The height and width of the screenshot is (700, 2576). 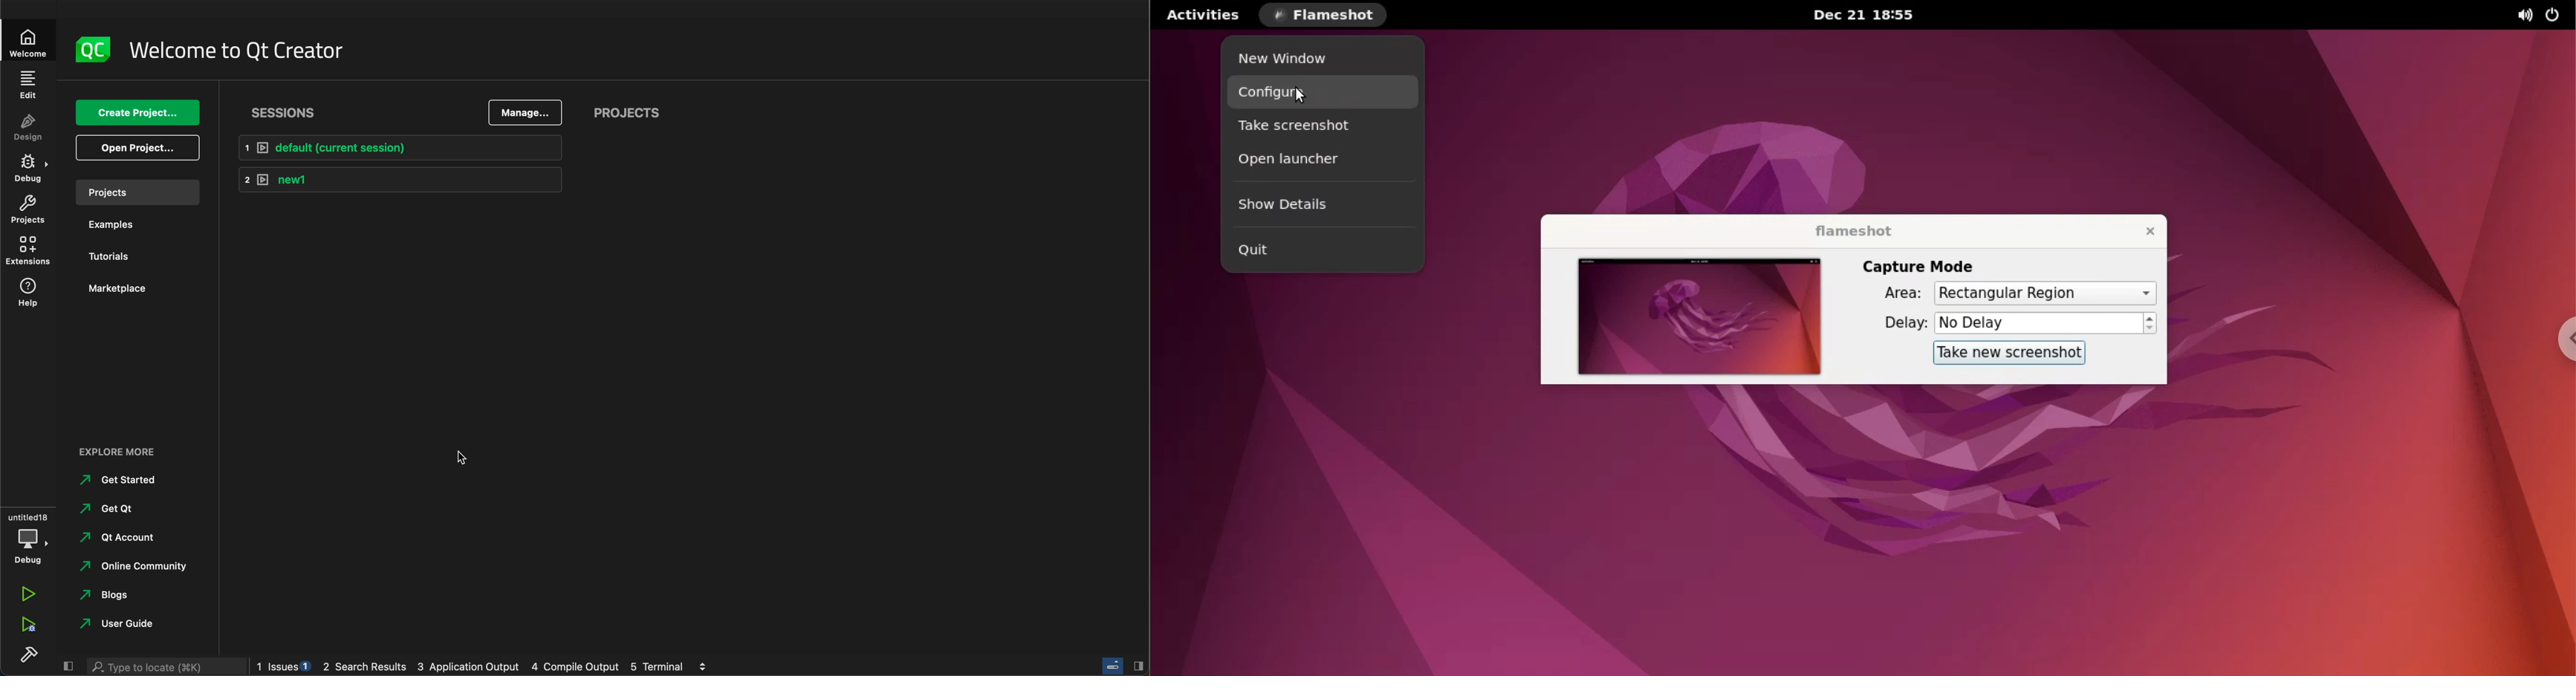 What do you see at coordinates (1335, 16) in the screenshot?
I see `FLAMESHOT` at bounding box center [1335, 16].